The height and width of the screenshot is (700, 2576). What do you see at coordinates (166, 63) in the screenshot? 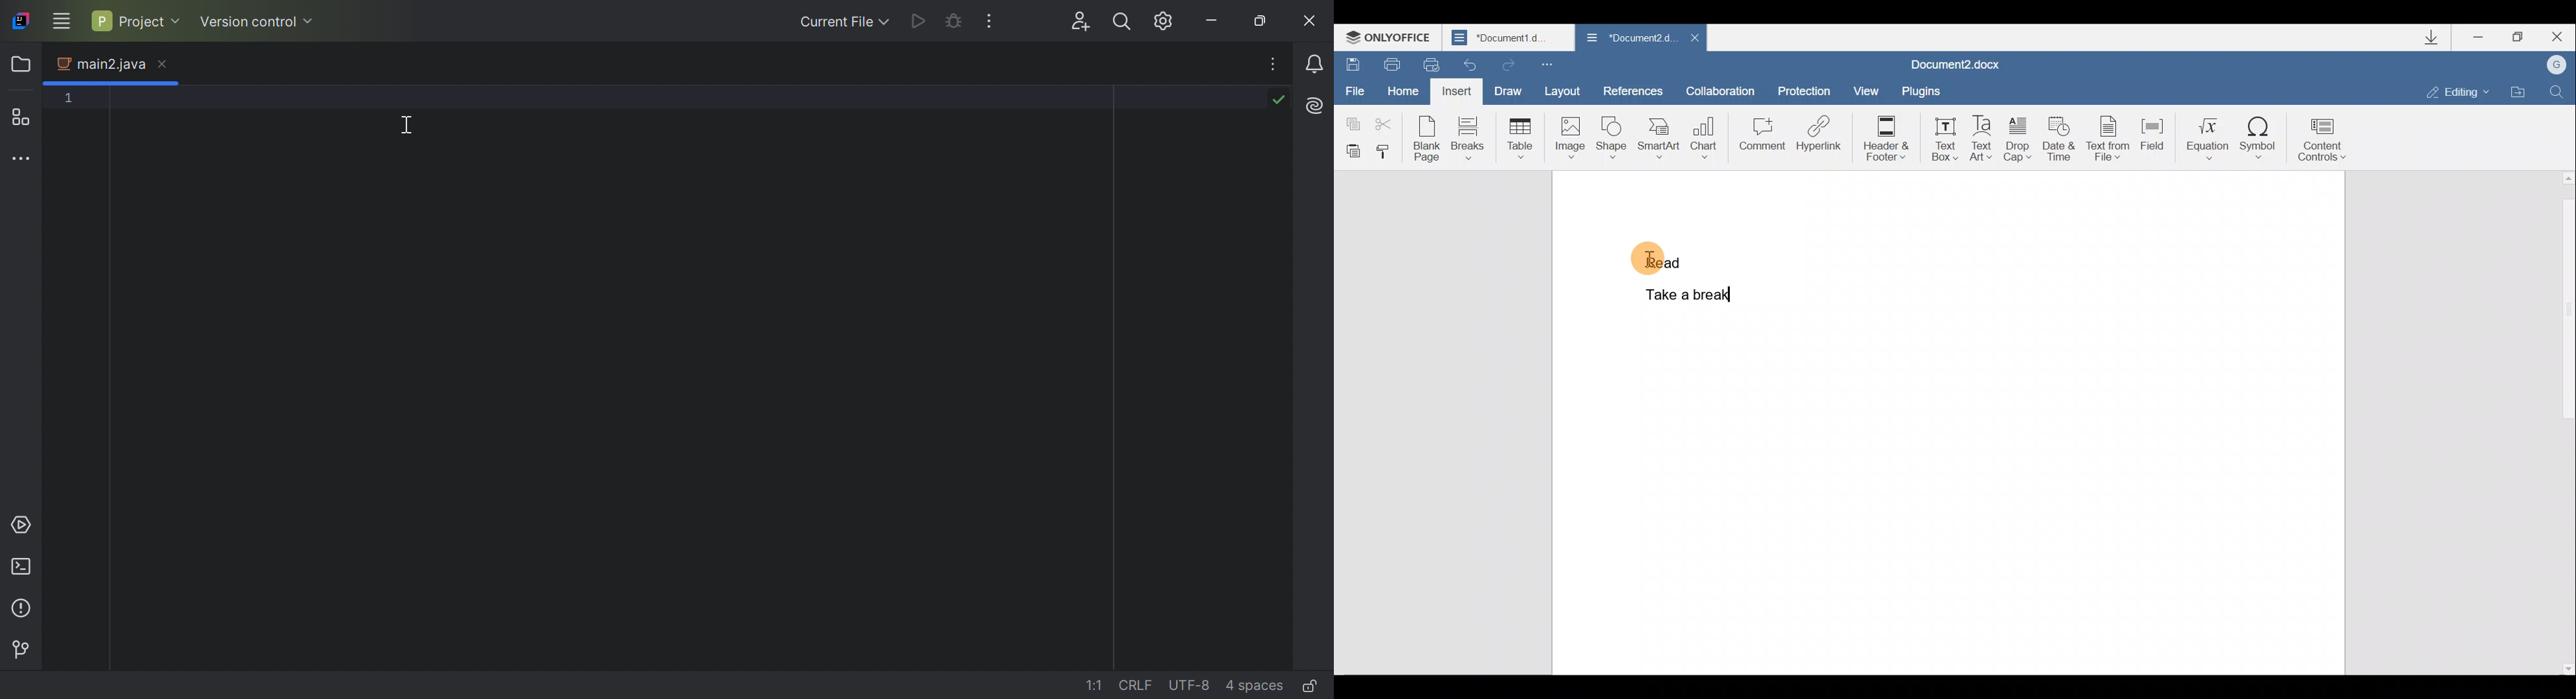
I see `Close` at bounding box center [166, 63].